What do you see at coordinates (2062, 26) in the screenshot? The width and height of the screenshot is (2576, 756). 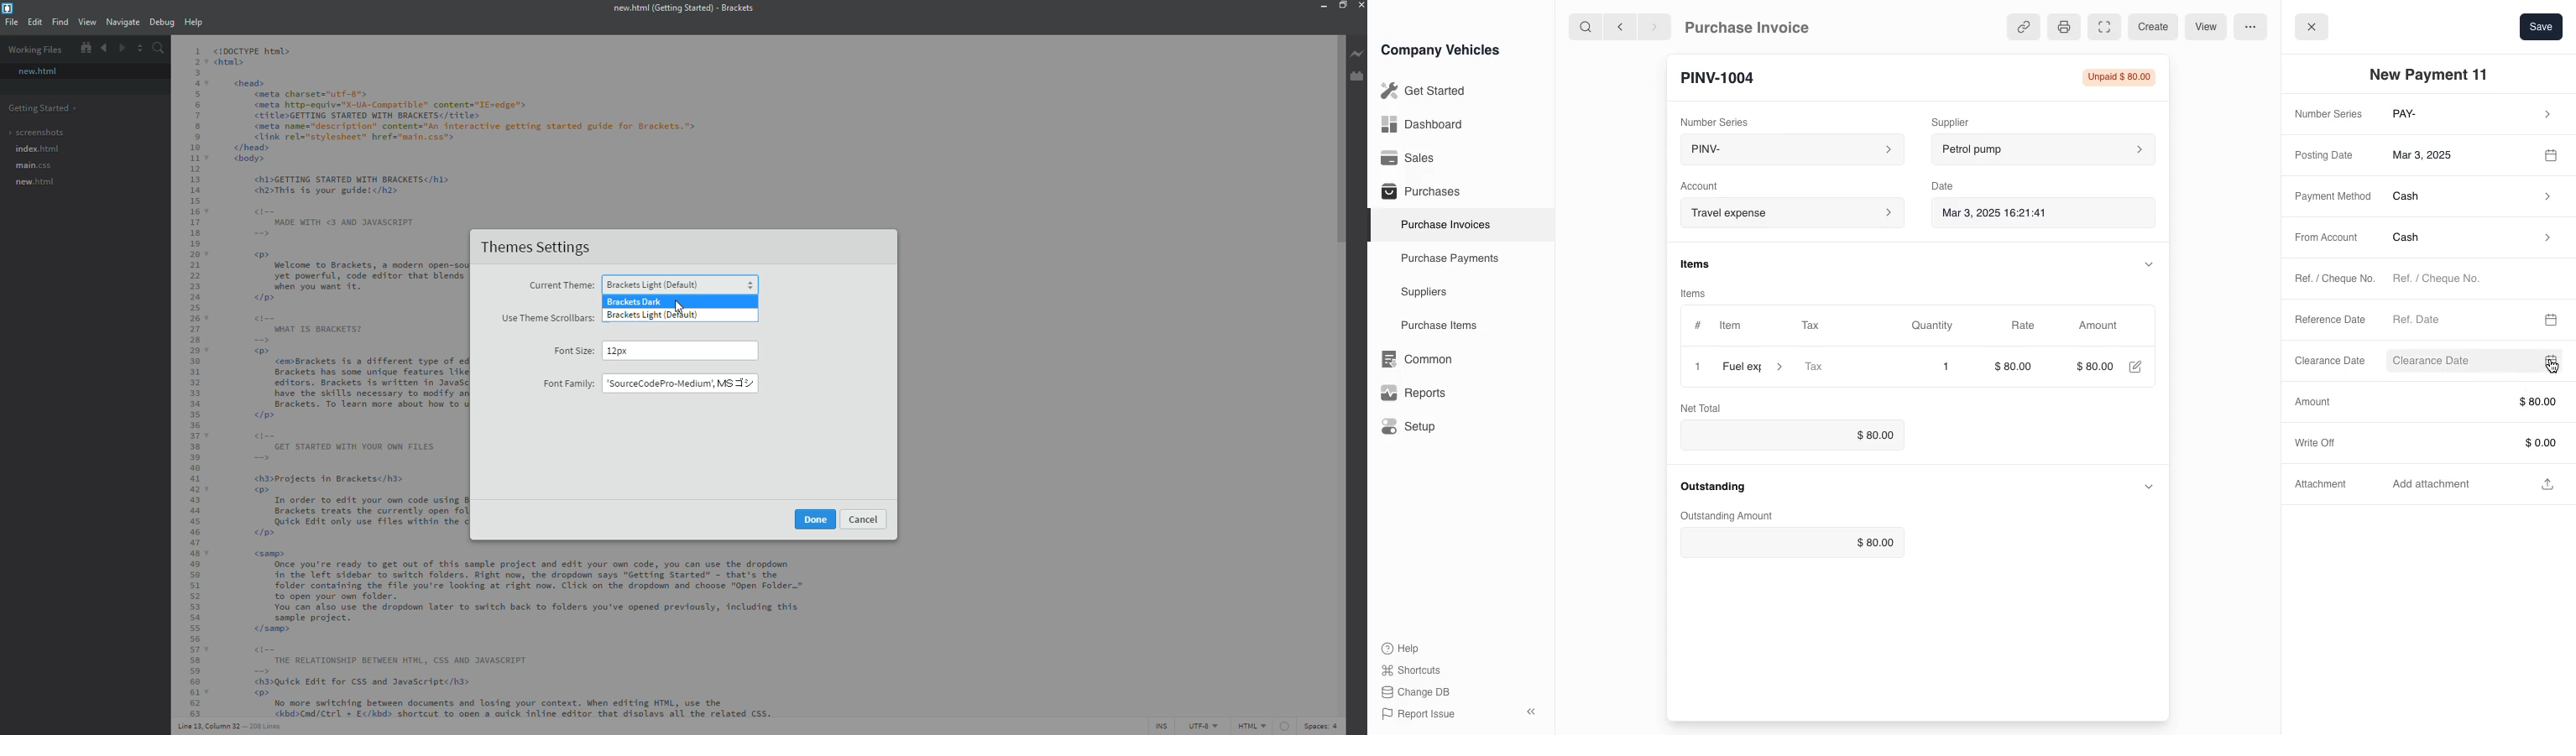 I see `print` at bounding box center [2062, 26].